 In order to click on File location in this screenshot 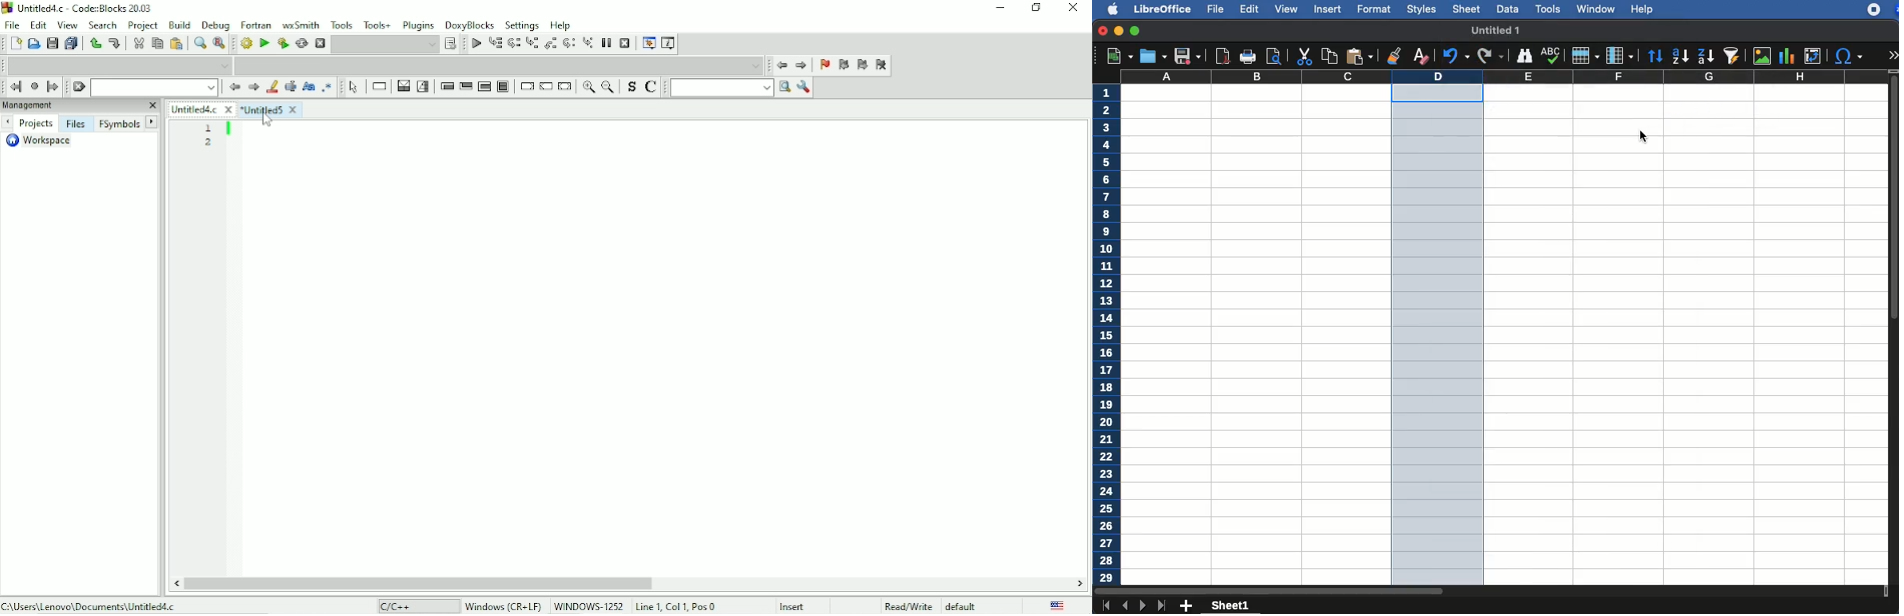, I will do `click(92, 605)`.